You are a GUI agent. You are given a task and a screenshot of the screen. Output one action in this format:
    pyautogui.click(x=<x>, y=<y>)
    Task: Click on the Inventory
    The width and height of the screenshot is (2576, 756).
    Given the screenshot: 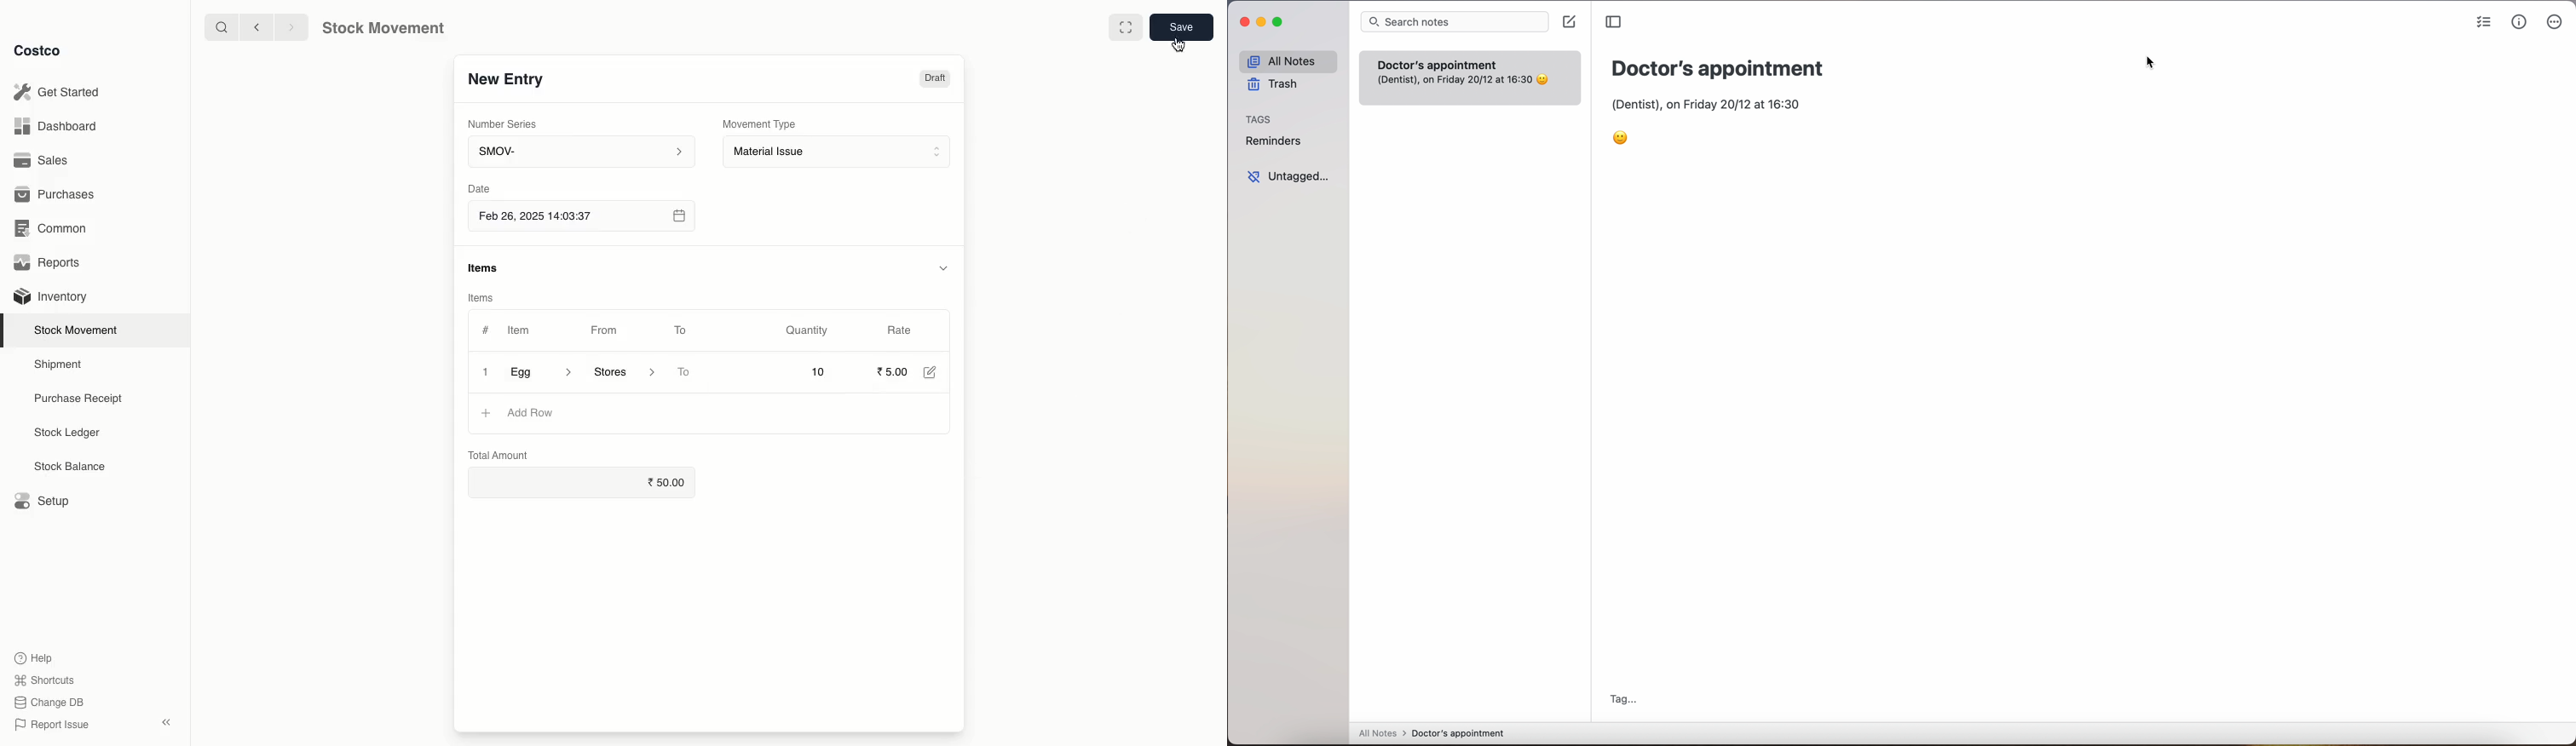 What is the action you would take?
    pyautogui.click(x=53, y=297)
    